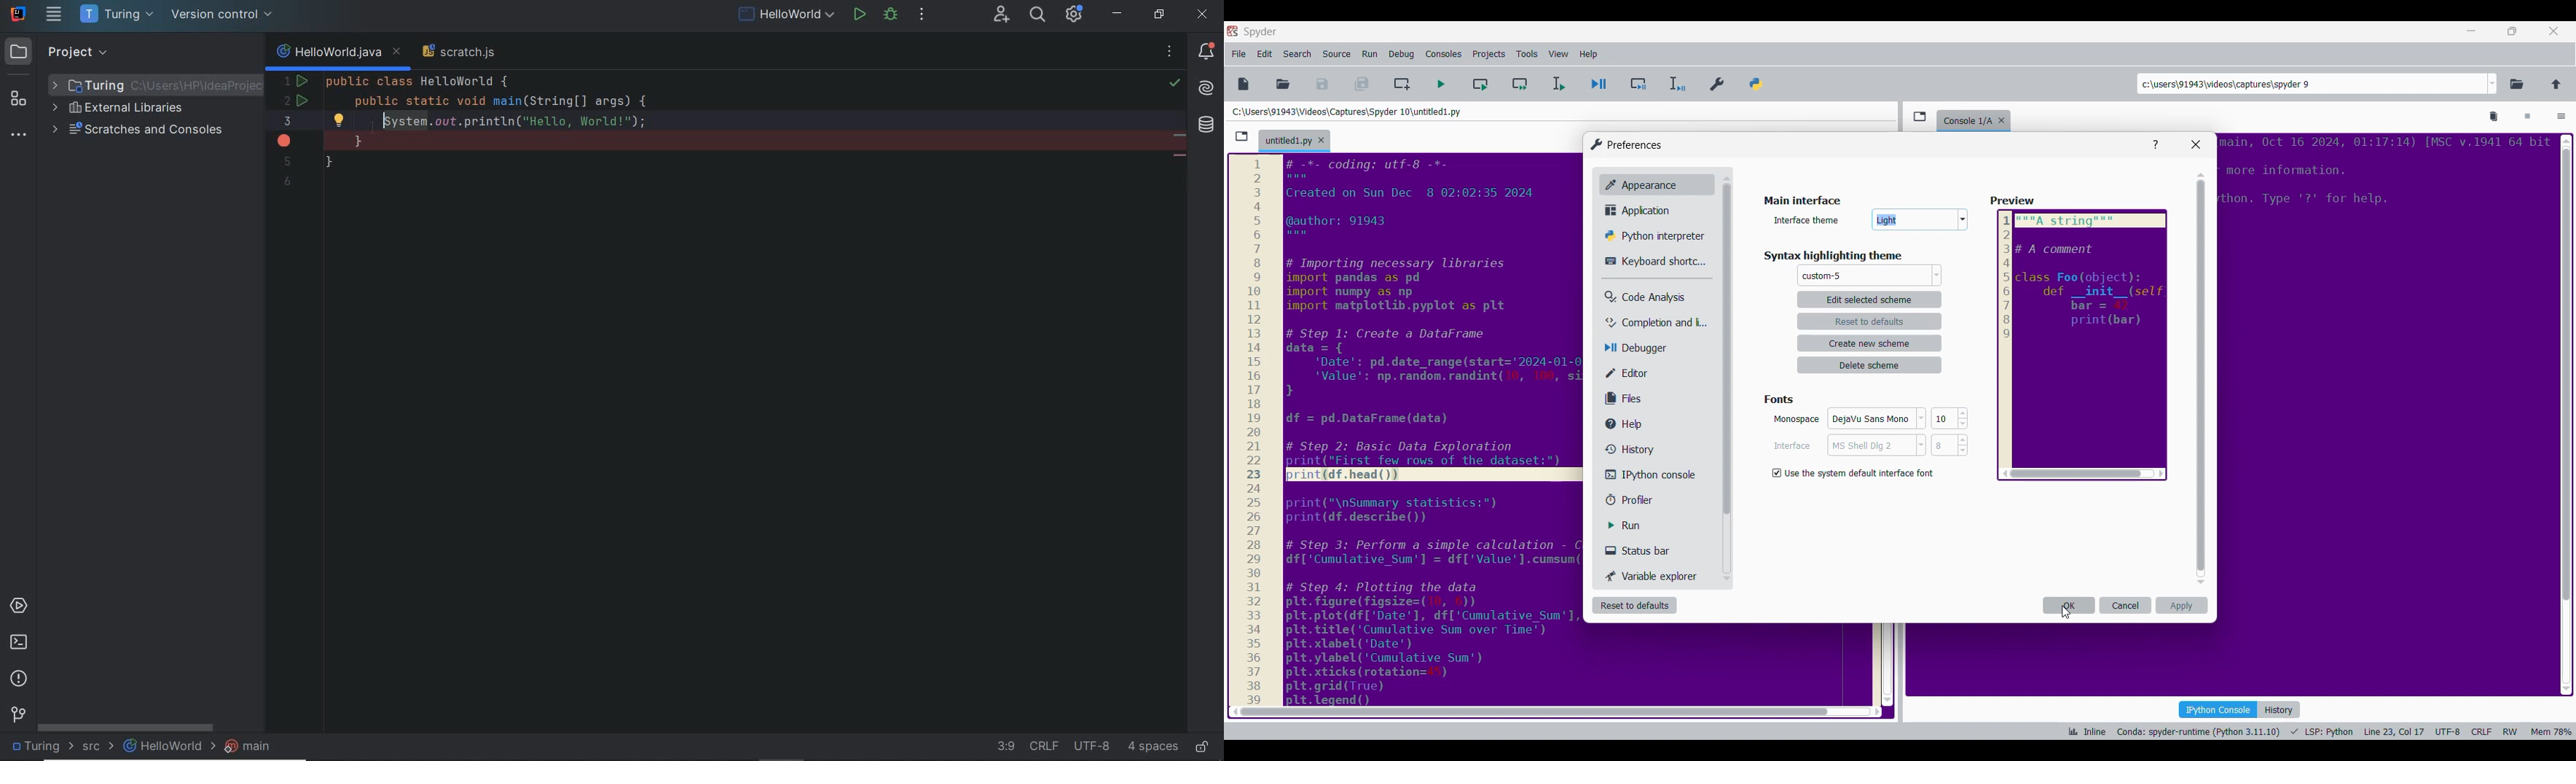 This screenshot has width=2576, height=784. Describe the element at coordinates (1265, 54) in the screenshot. I see `Edit menu` at that location.